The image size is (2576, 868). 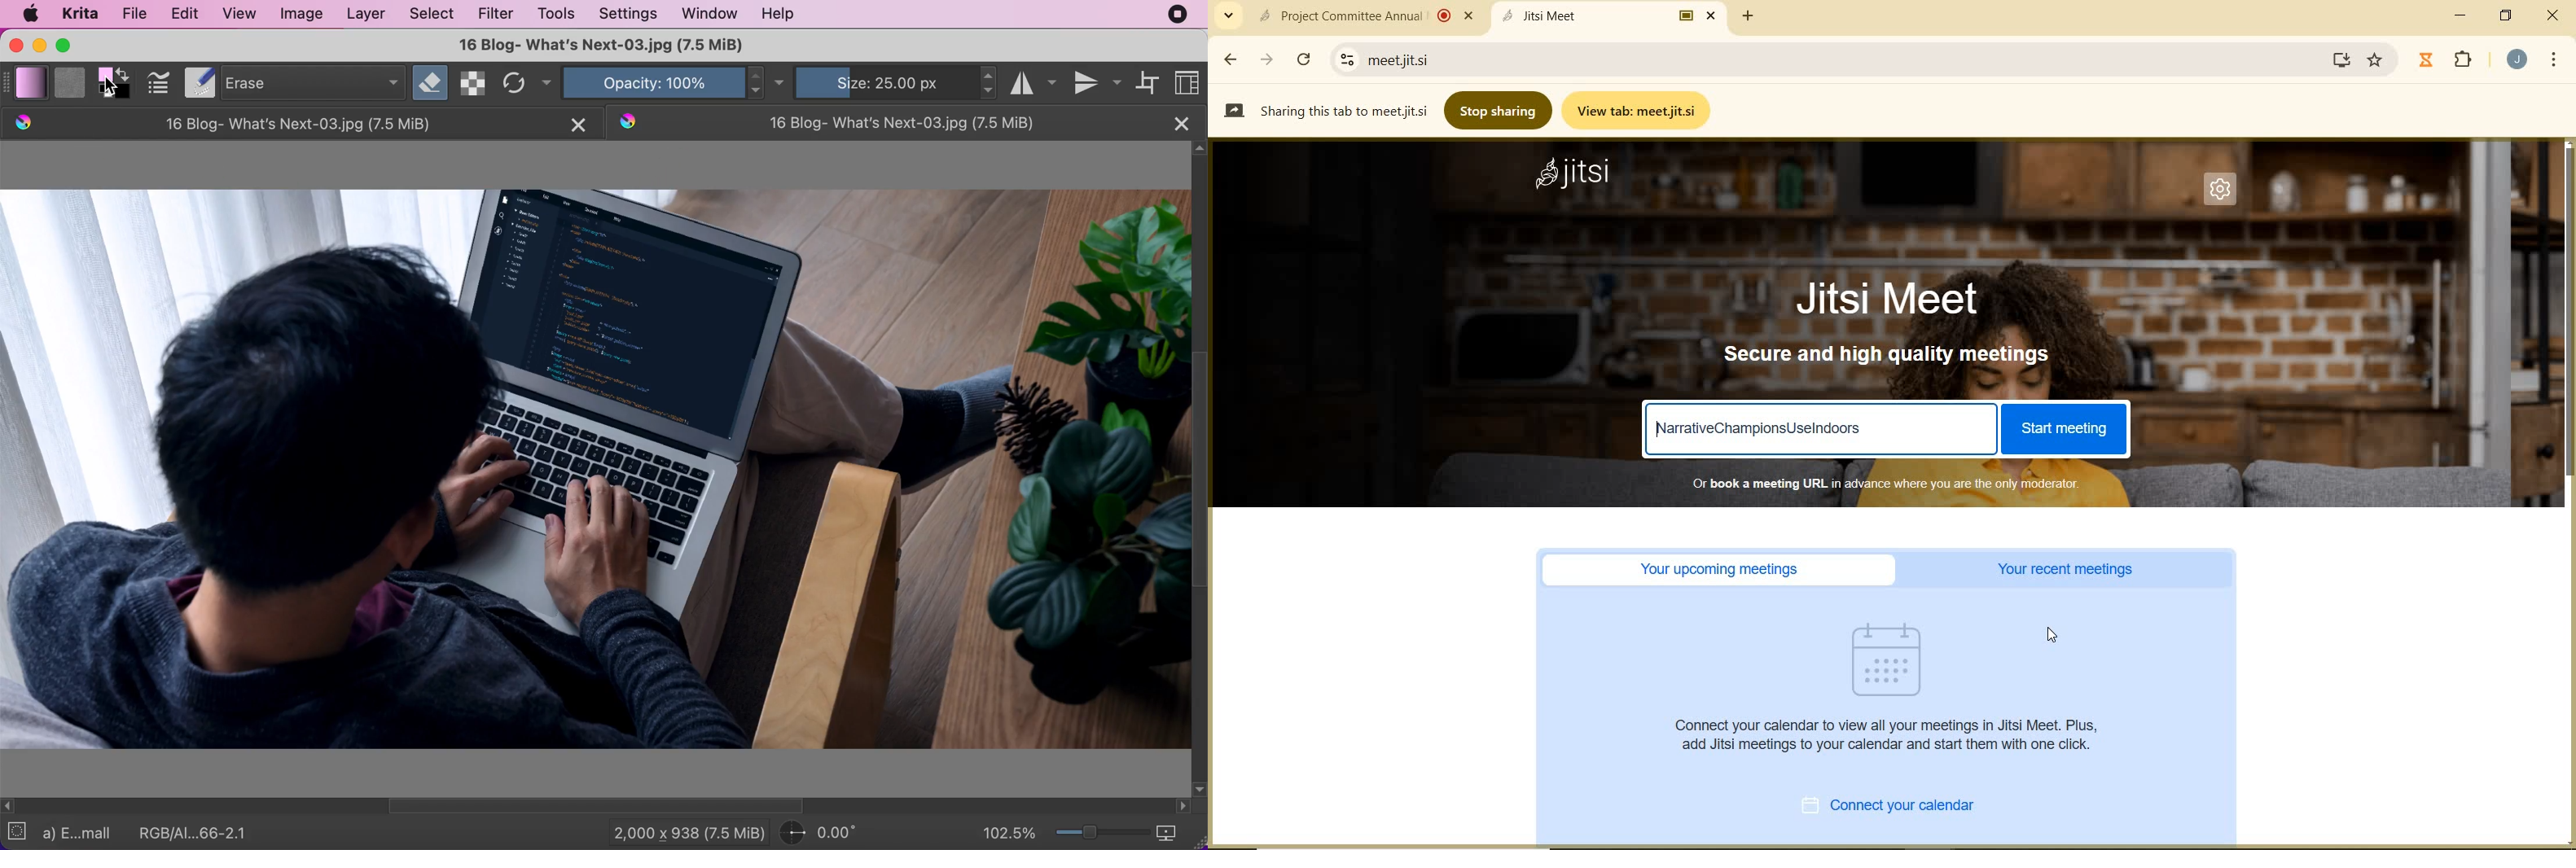 I want to click on 0.00, so click(x=829, y=833).